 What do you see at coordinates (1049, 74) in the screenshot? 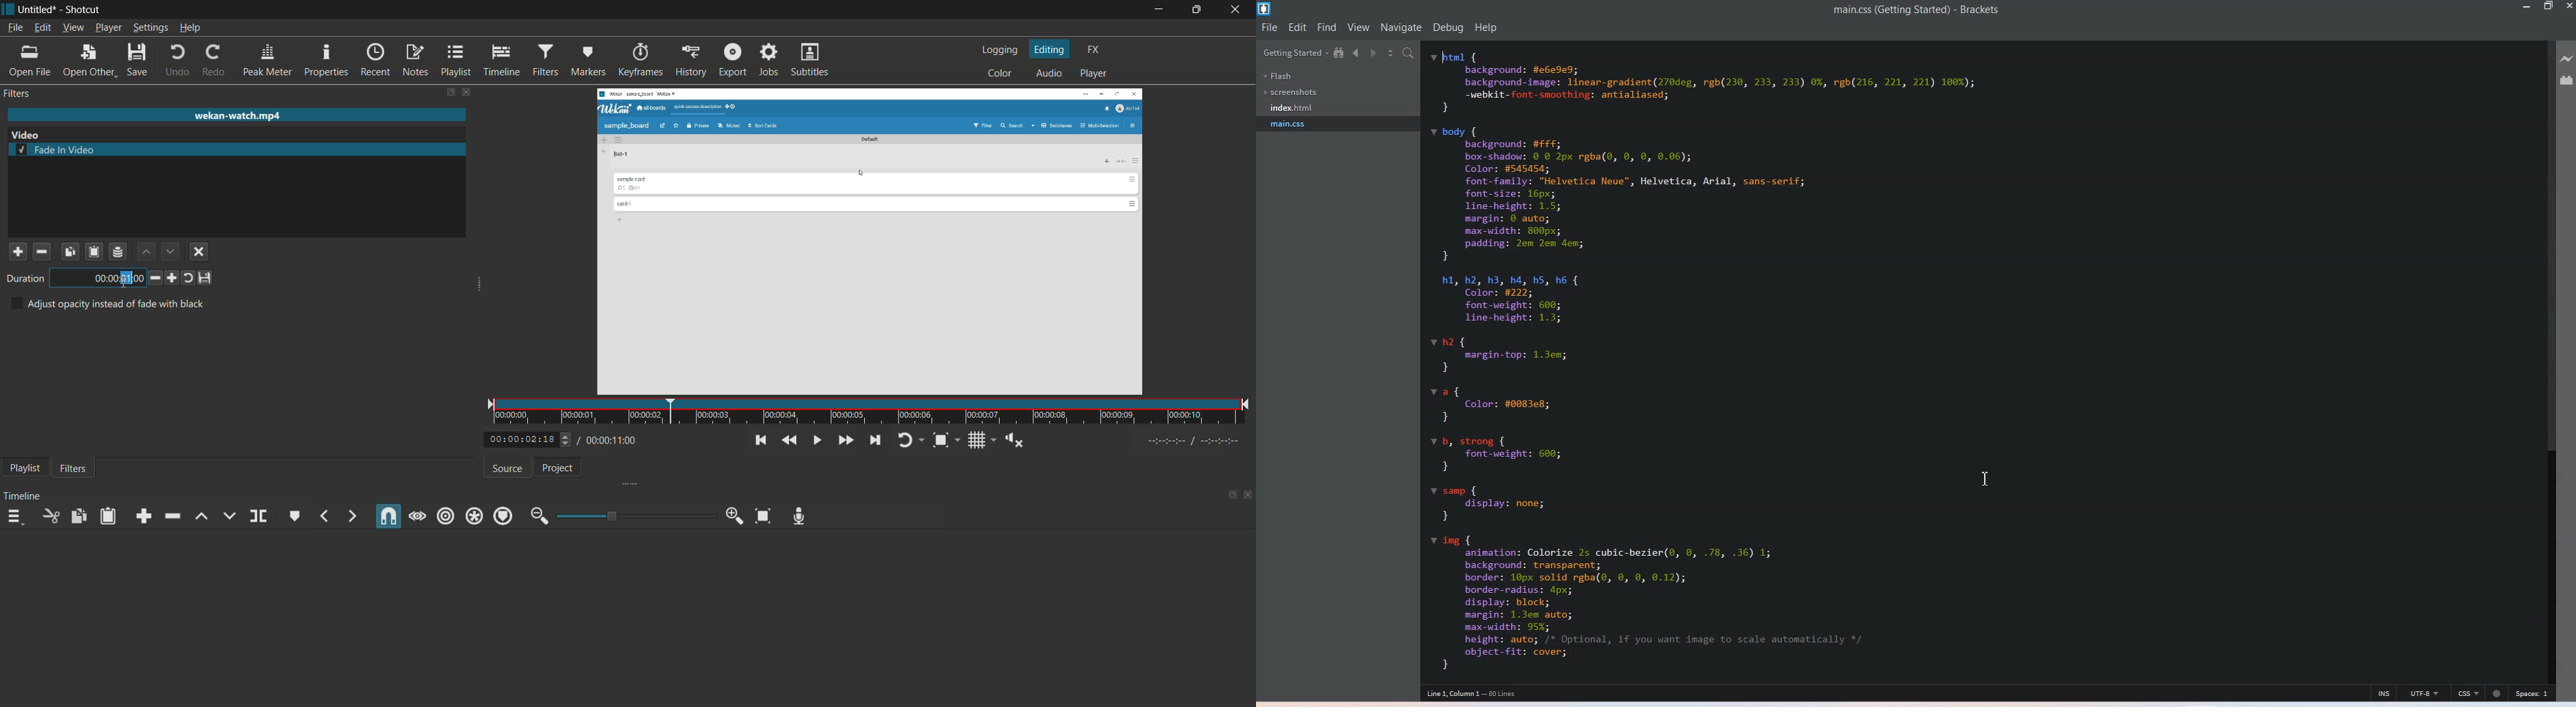
I see `audio` at bounding box center [1049, 74].